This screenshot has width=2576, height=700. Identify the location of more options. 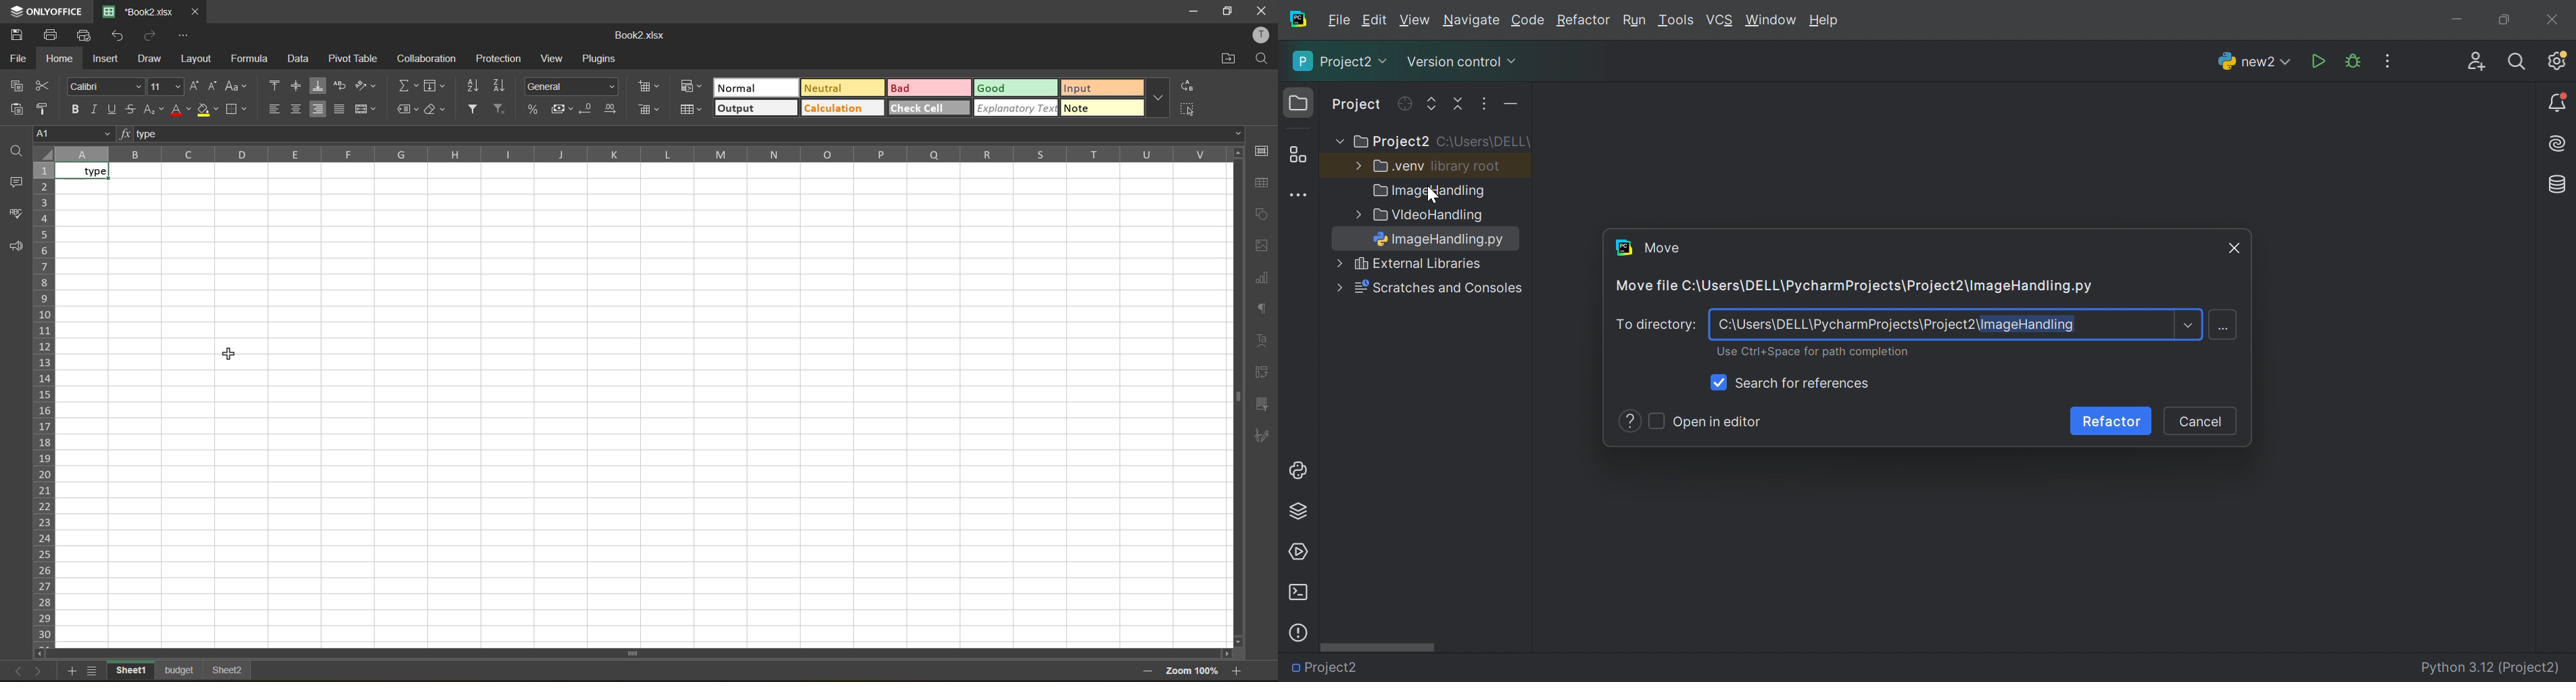
(1157, 99).